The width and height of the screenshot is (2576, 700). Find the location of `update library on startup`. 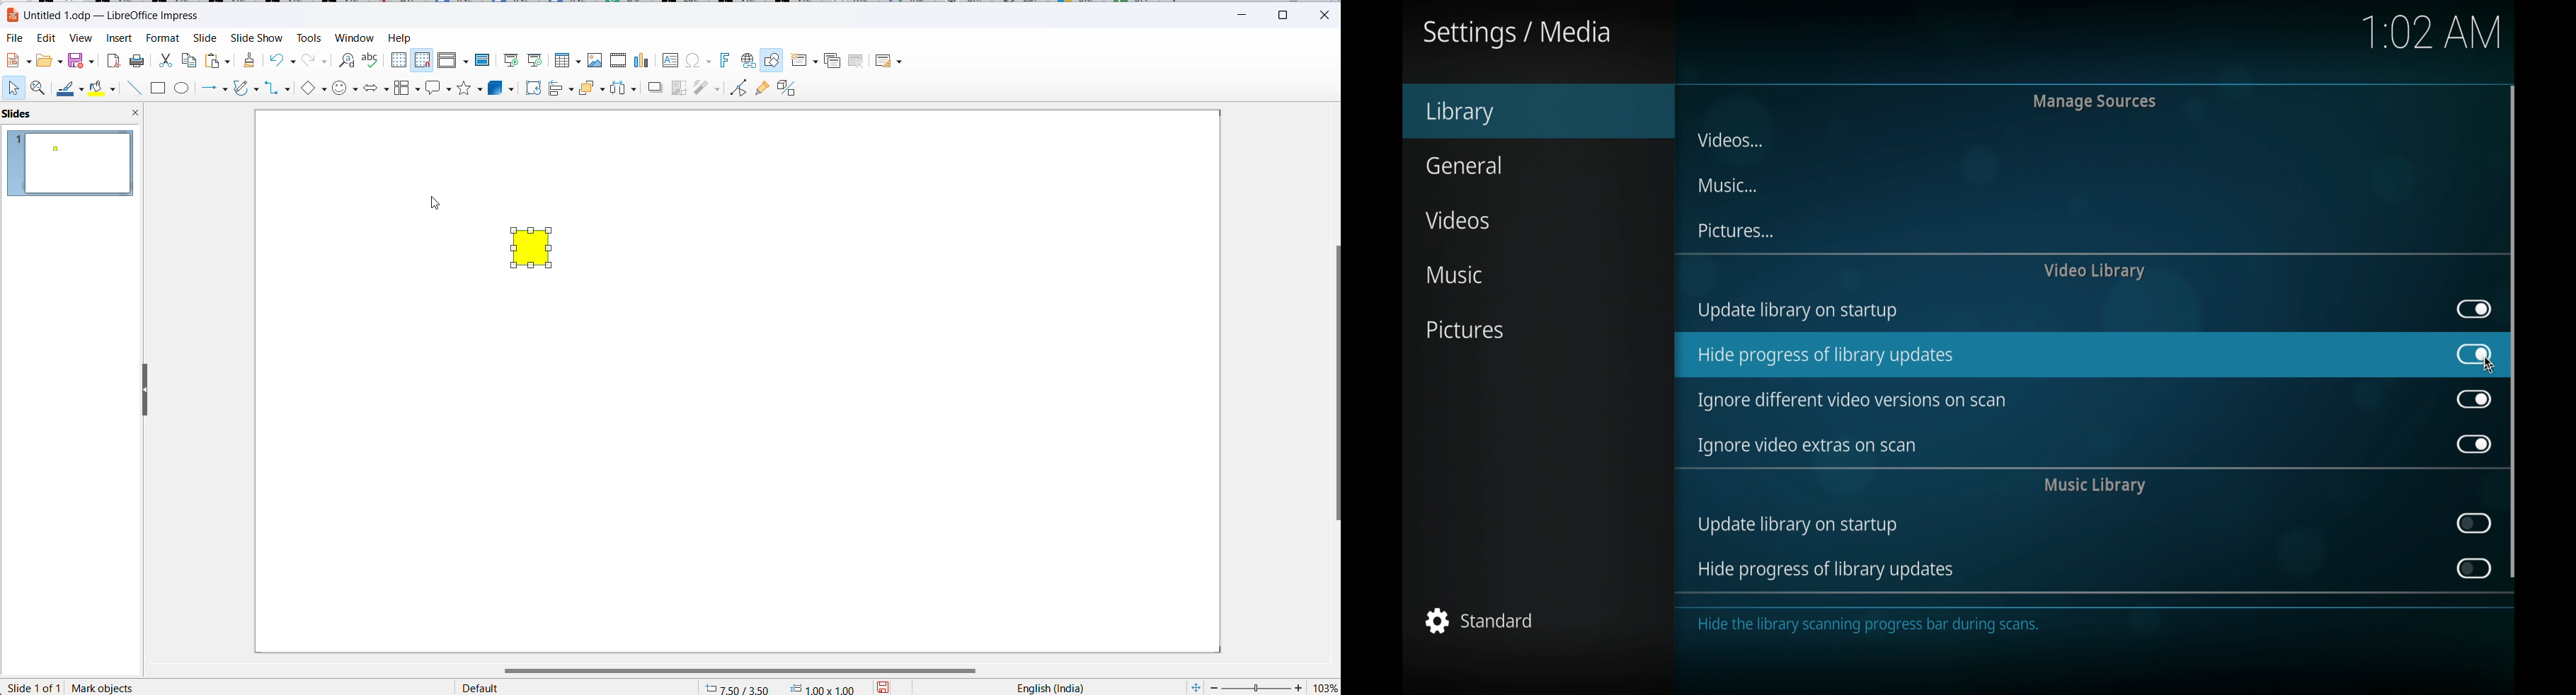

update library on startup is located at coordinates (1798, 311).